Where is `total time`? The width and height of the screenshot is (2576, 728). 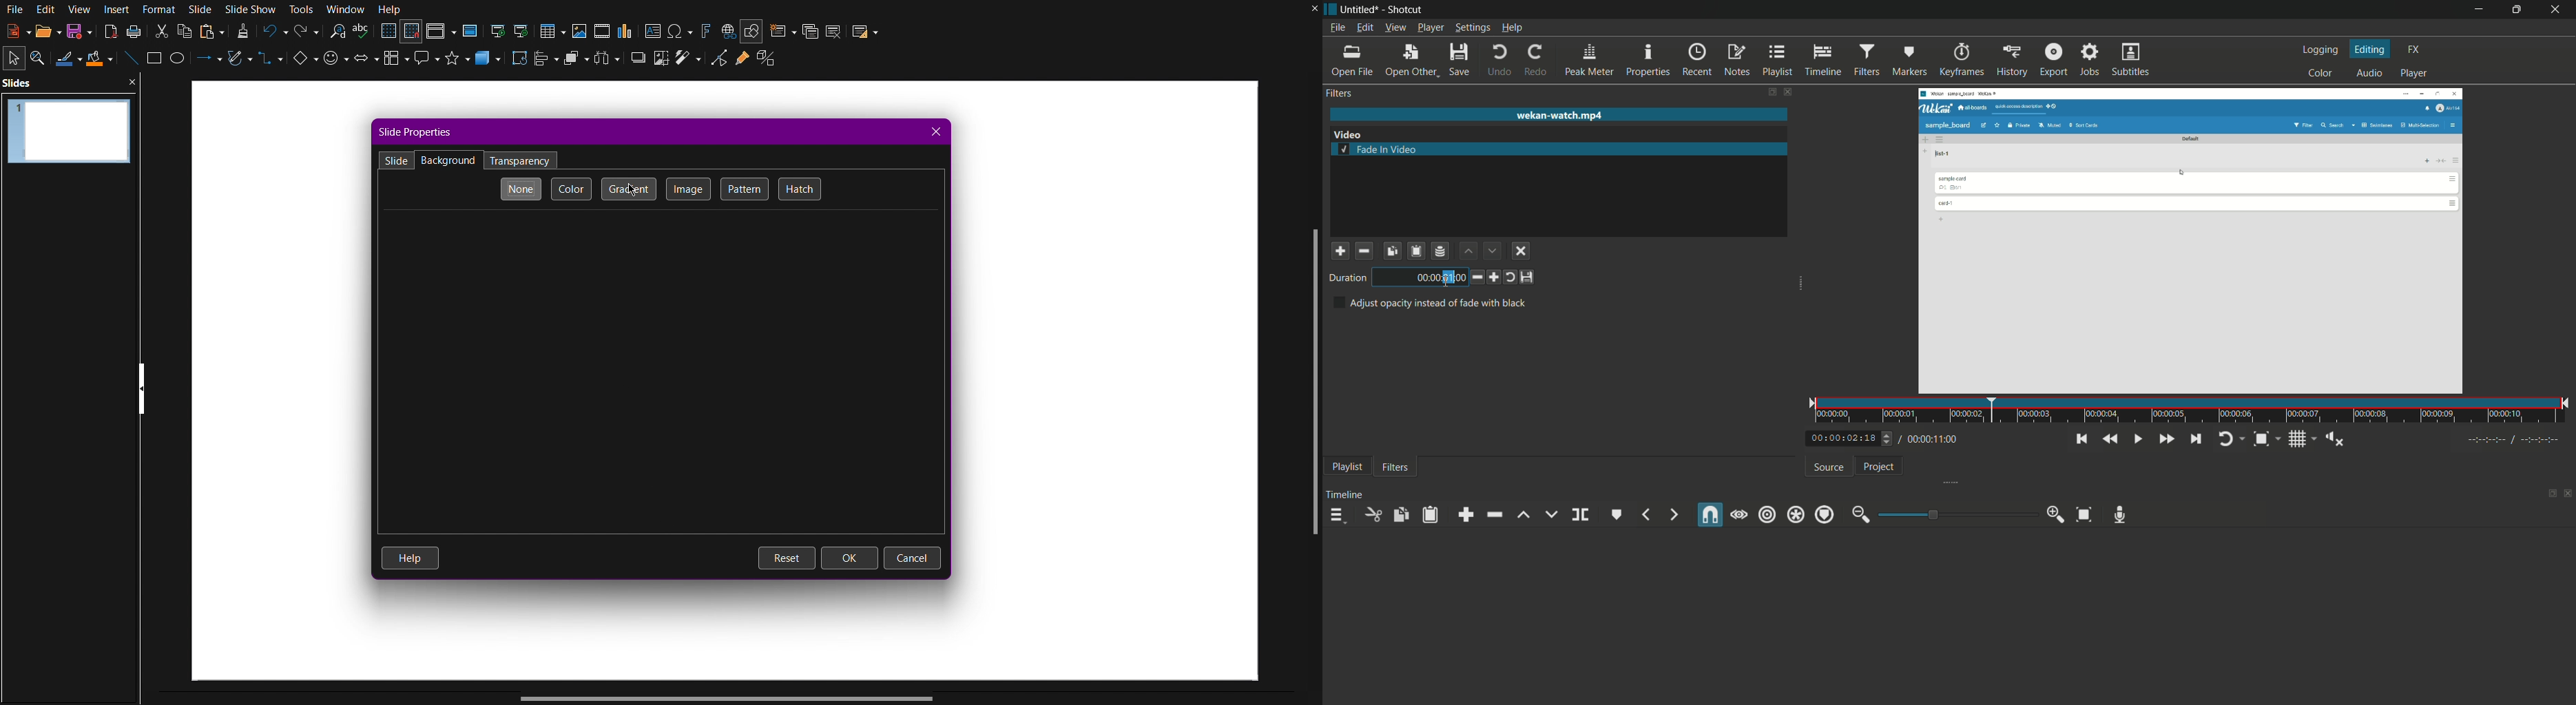 total time is located at coordinates (1936, 439).